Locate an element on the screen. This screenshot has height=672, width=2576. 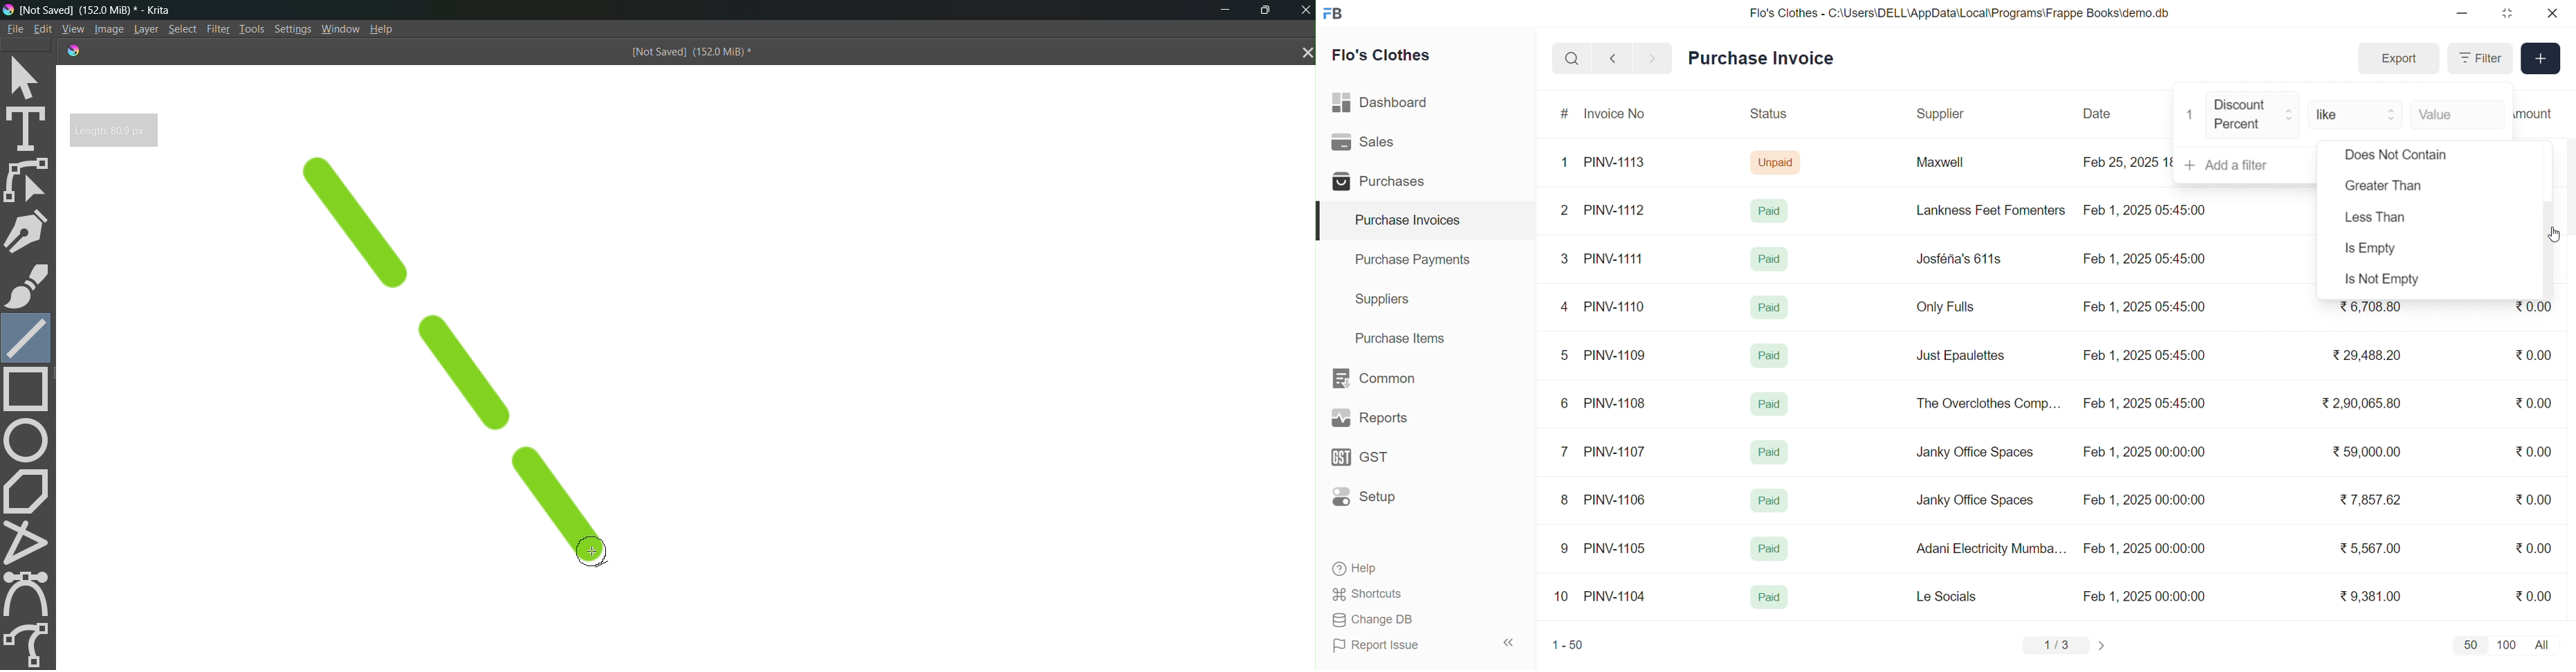
10 is located at coordinates (1564, 598).